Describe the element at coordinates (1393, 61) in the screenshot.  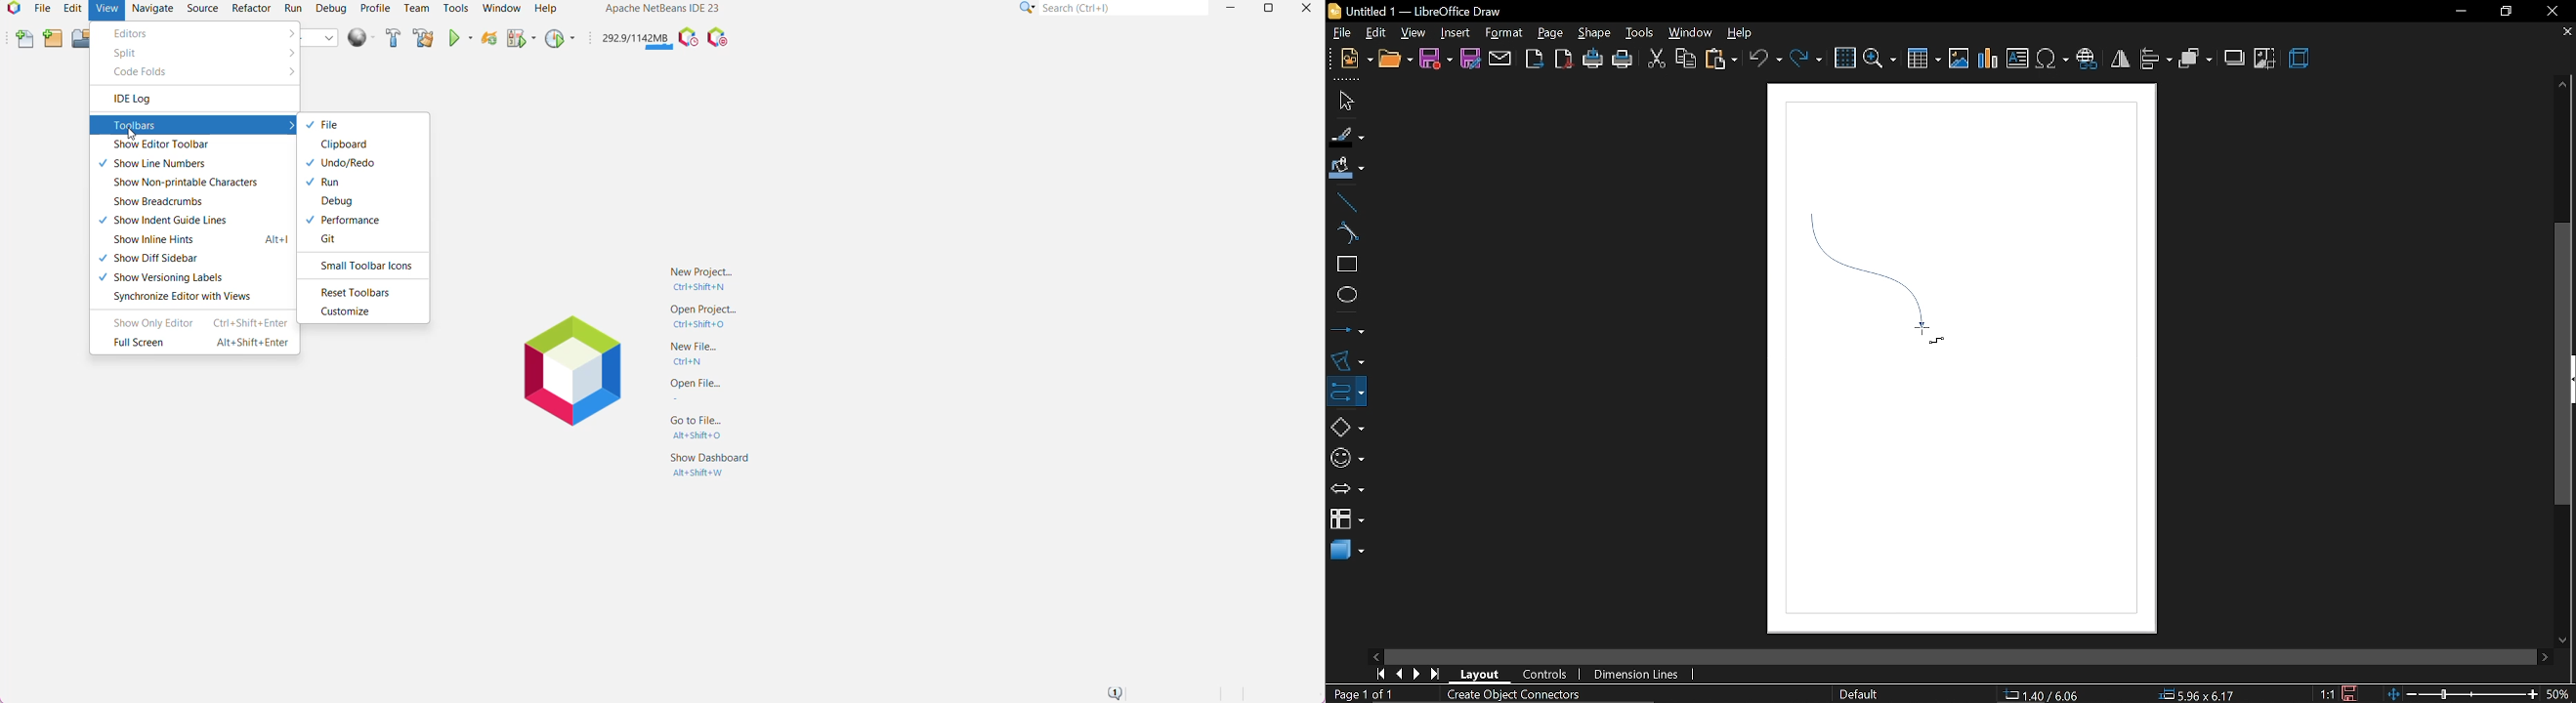
I see `open` at that location.